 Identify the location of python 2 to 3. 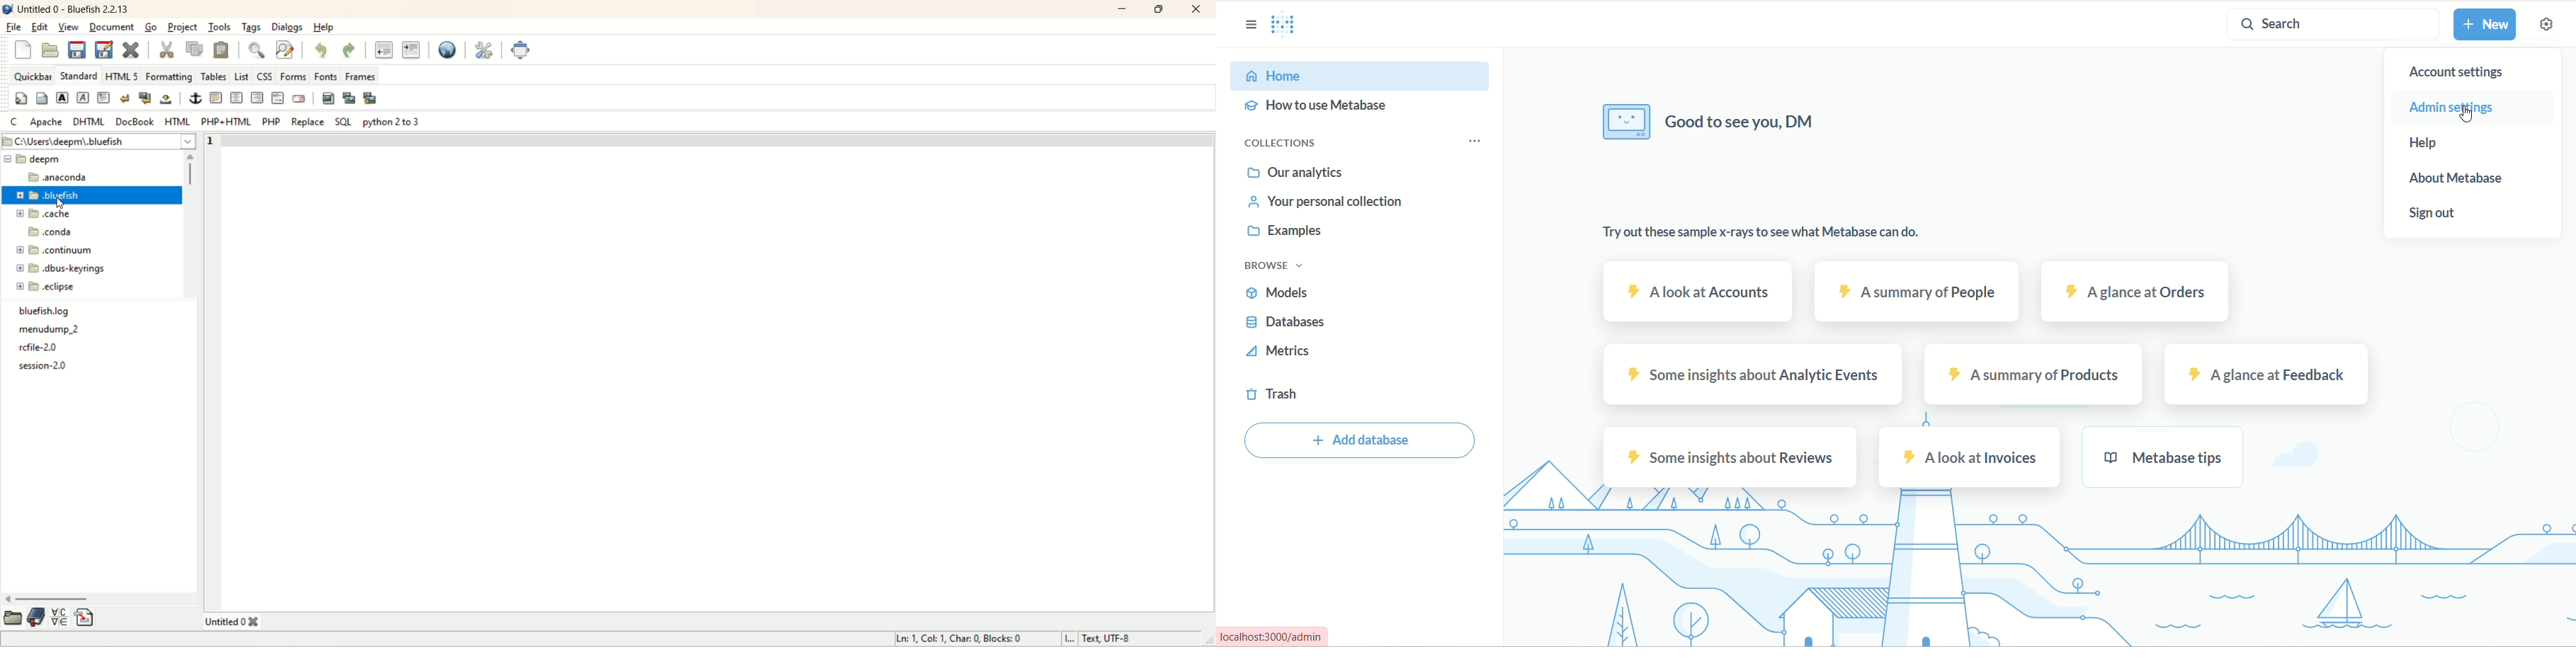
(391, 121).